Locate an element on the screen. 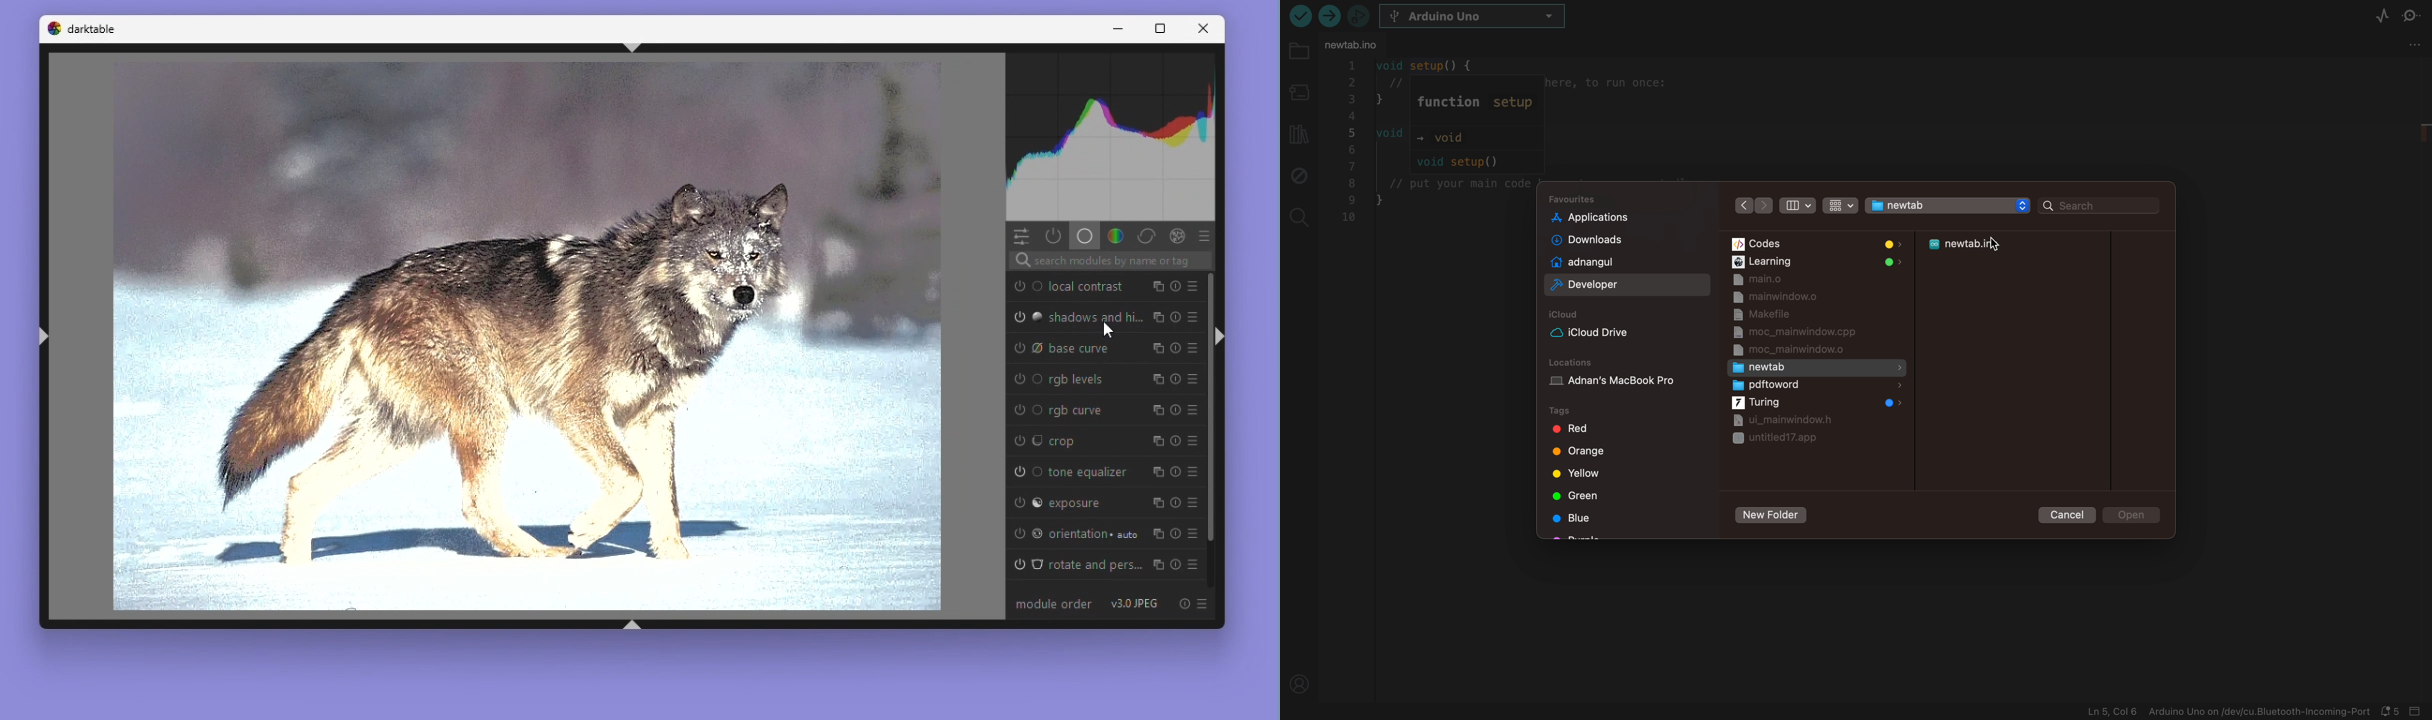  Image is located at coordinates (525, 333).